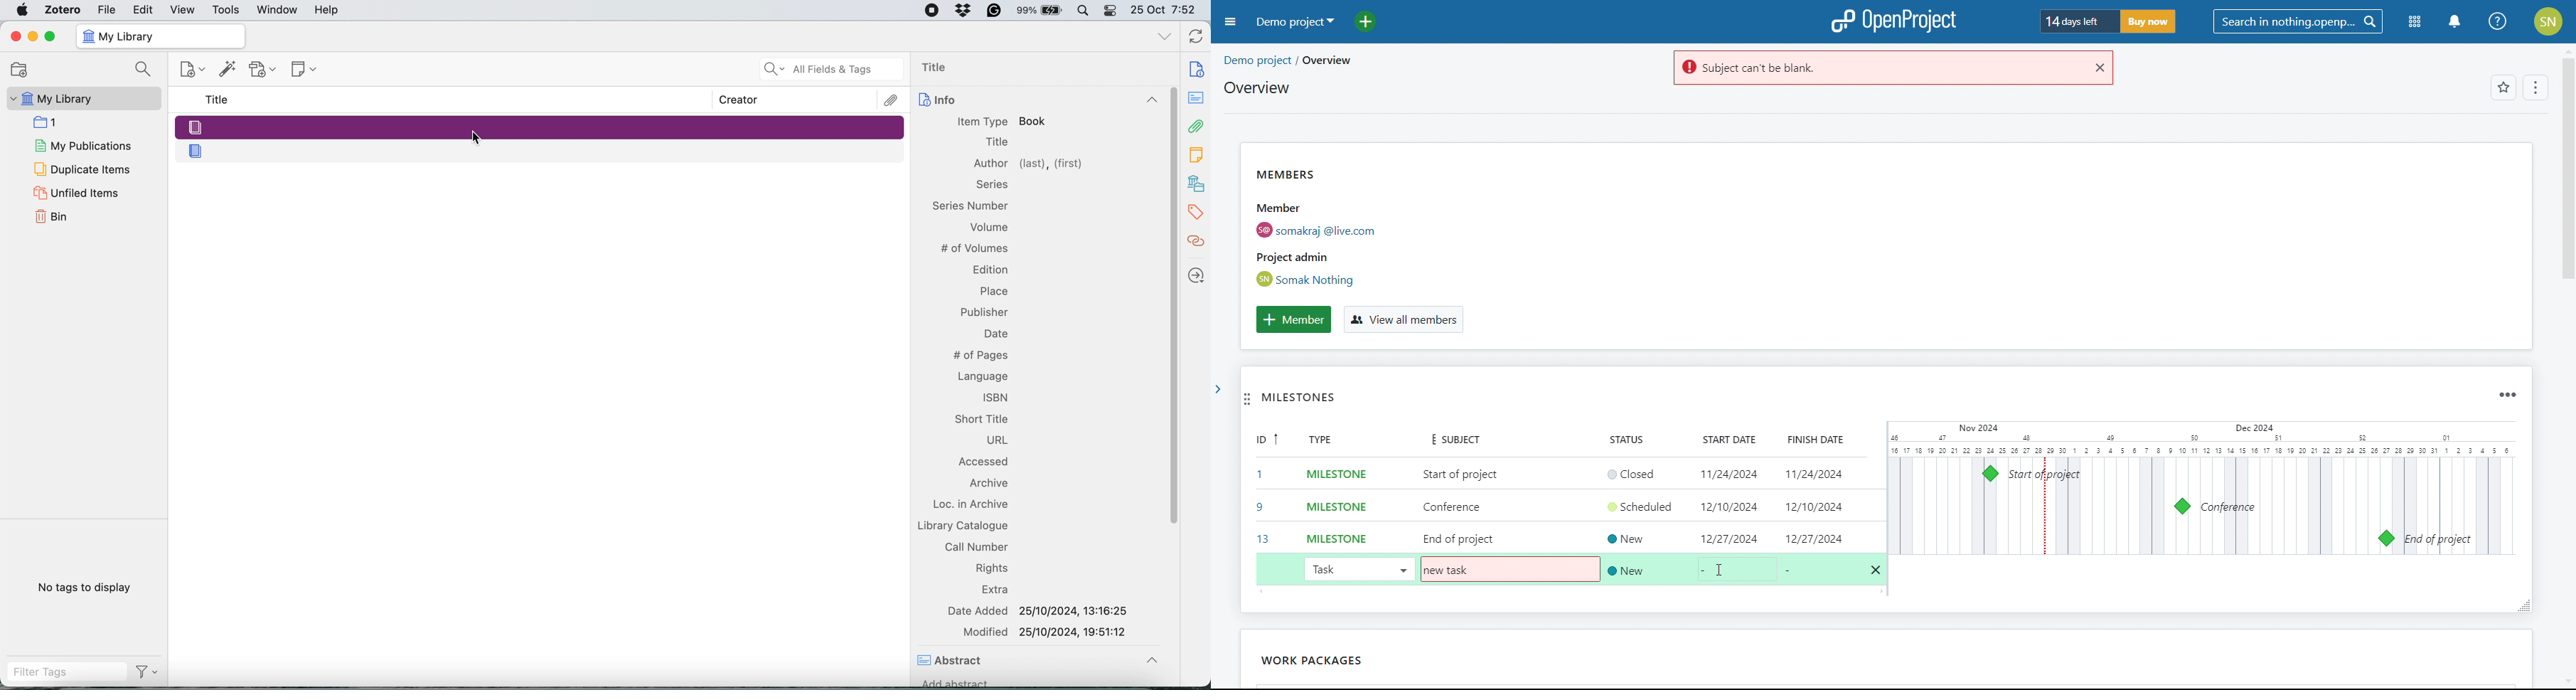 The height and width of the screenshot is (700, 2576). I want to click on 1, so click(49, 121).